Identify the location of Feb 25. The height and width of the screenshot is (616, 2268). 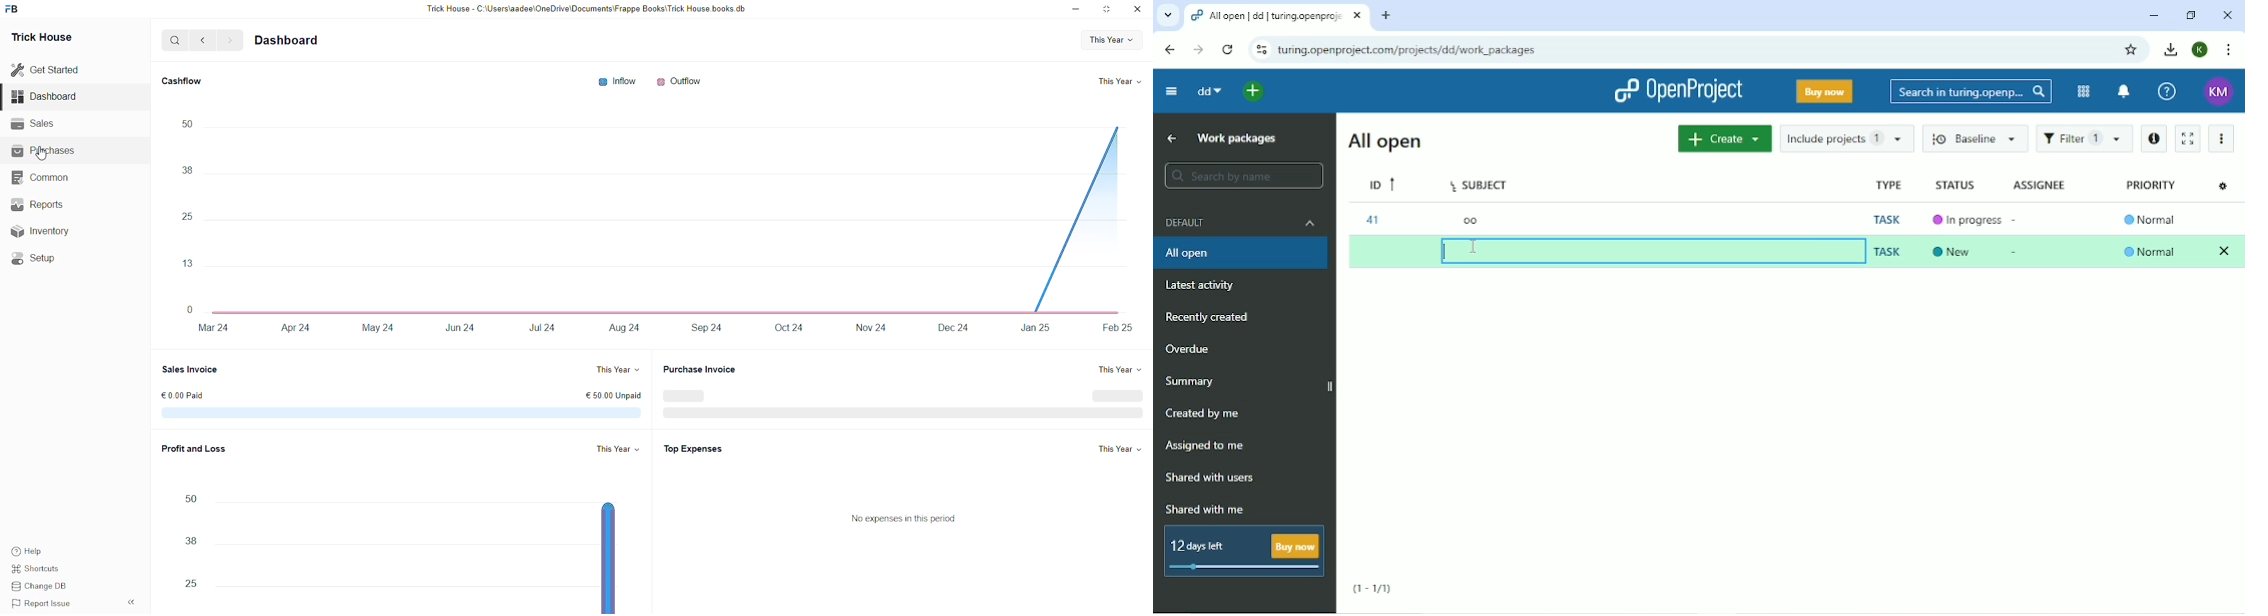
(1116, 327).